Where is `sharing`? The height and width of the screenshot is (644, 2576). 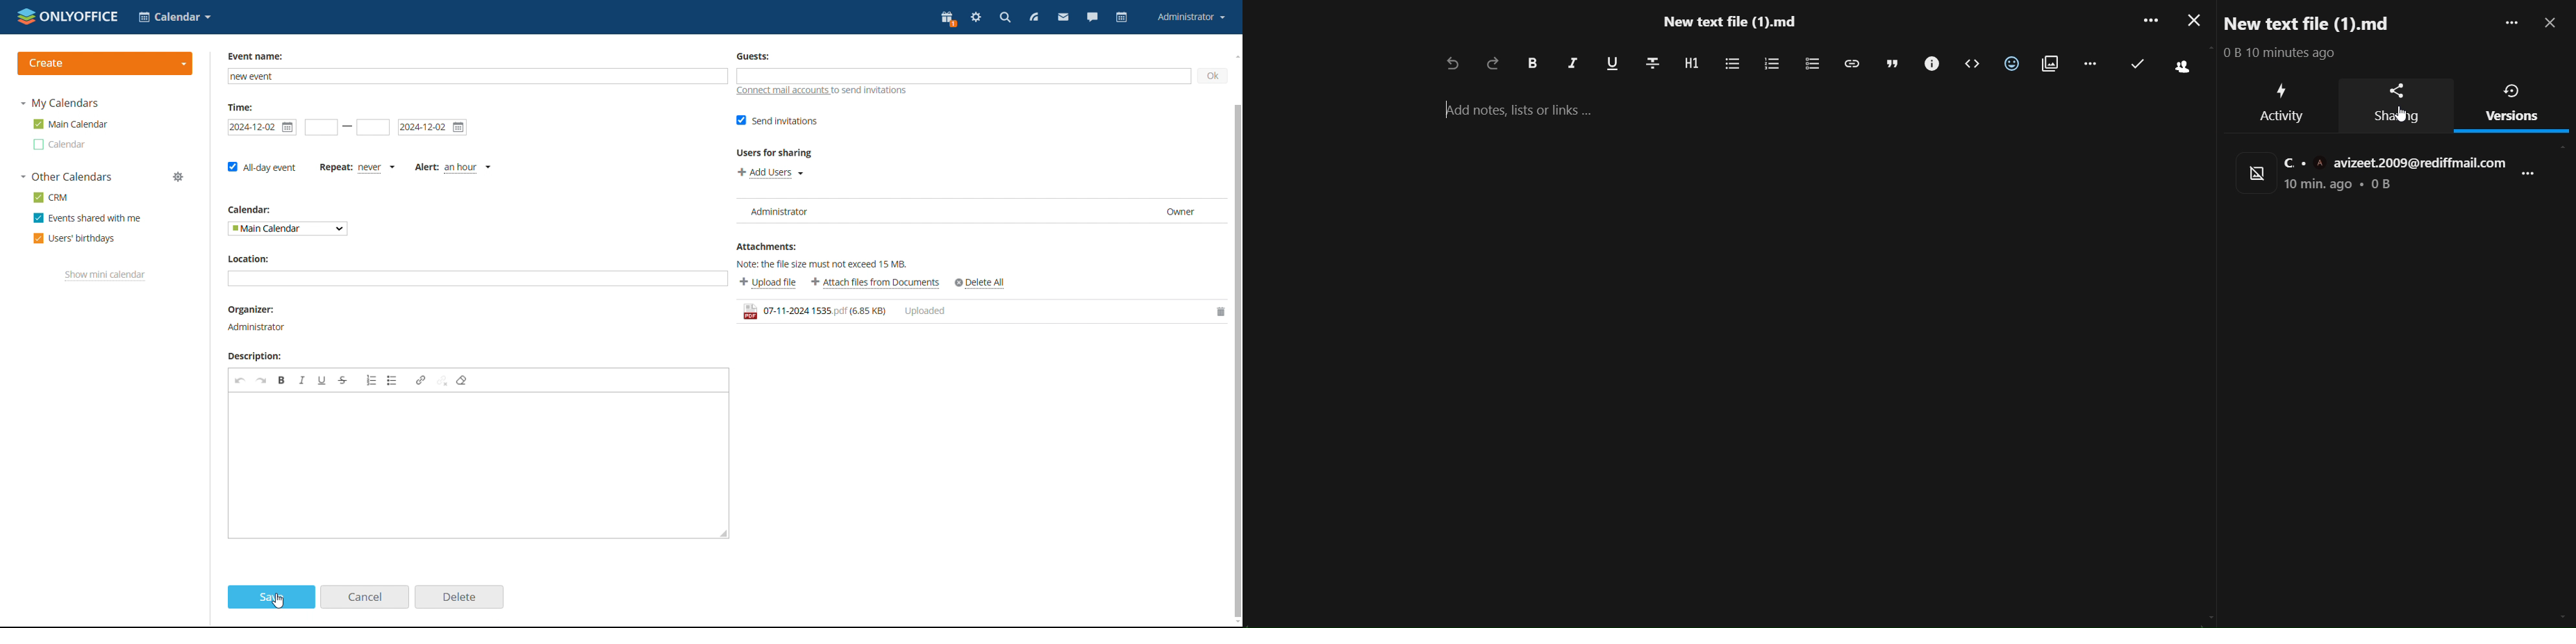
sharing is located at coordinates (2397, 118).